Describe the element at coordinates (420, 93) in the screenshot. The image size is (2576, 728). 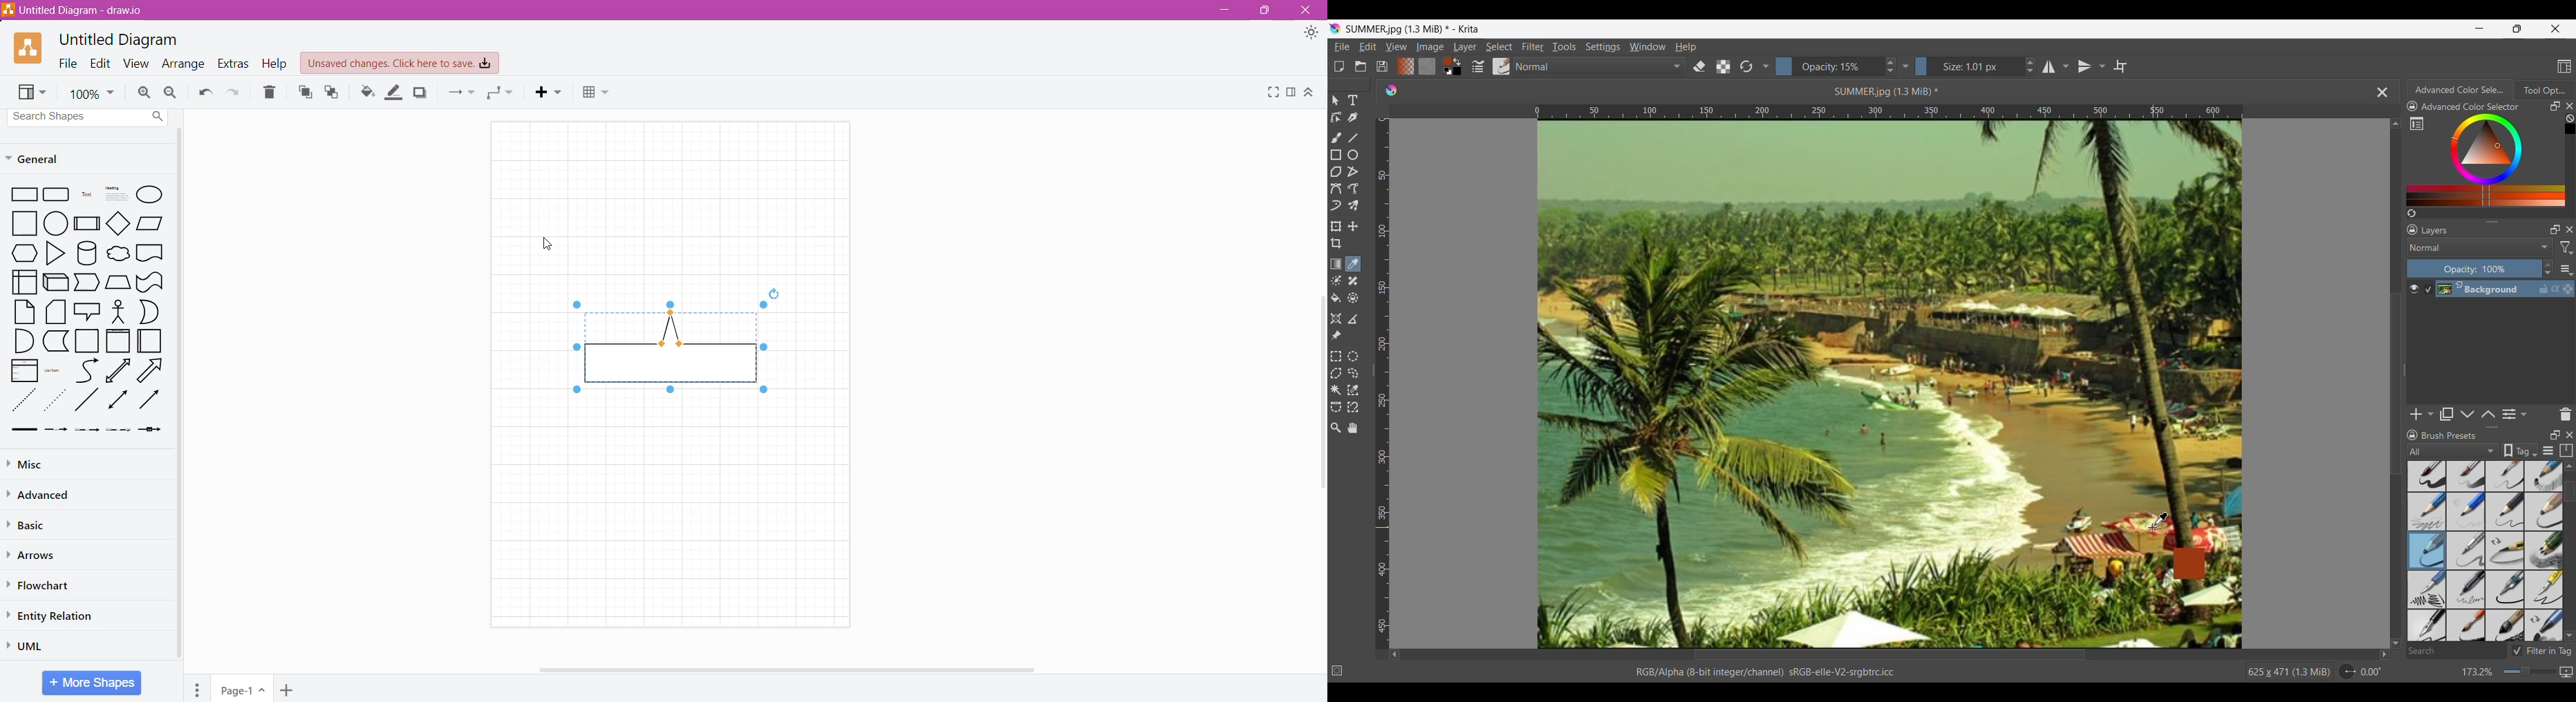
I see `Shadow` at that location.